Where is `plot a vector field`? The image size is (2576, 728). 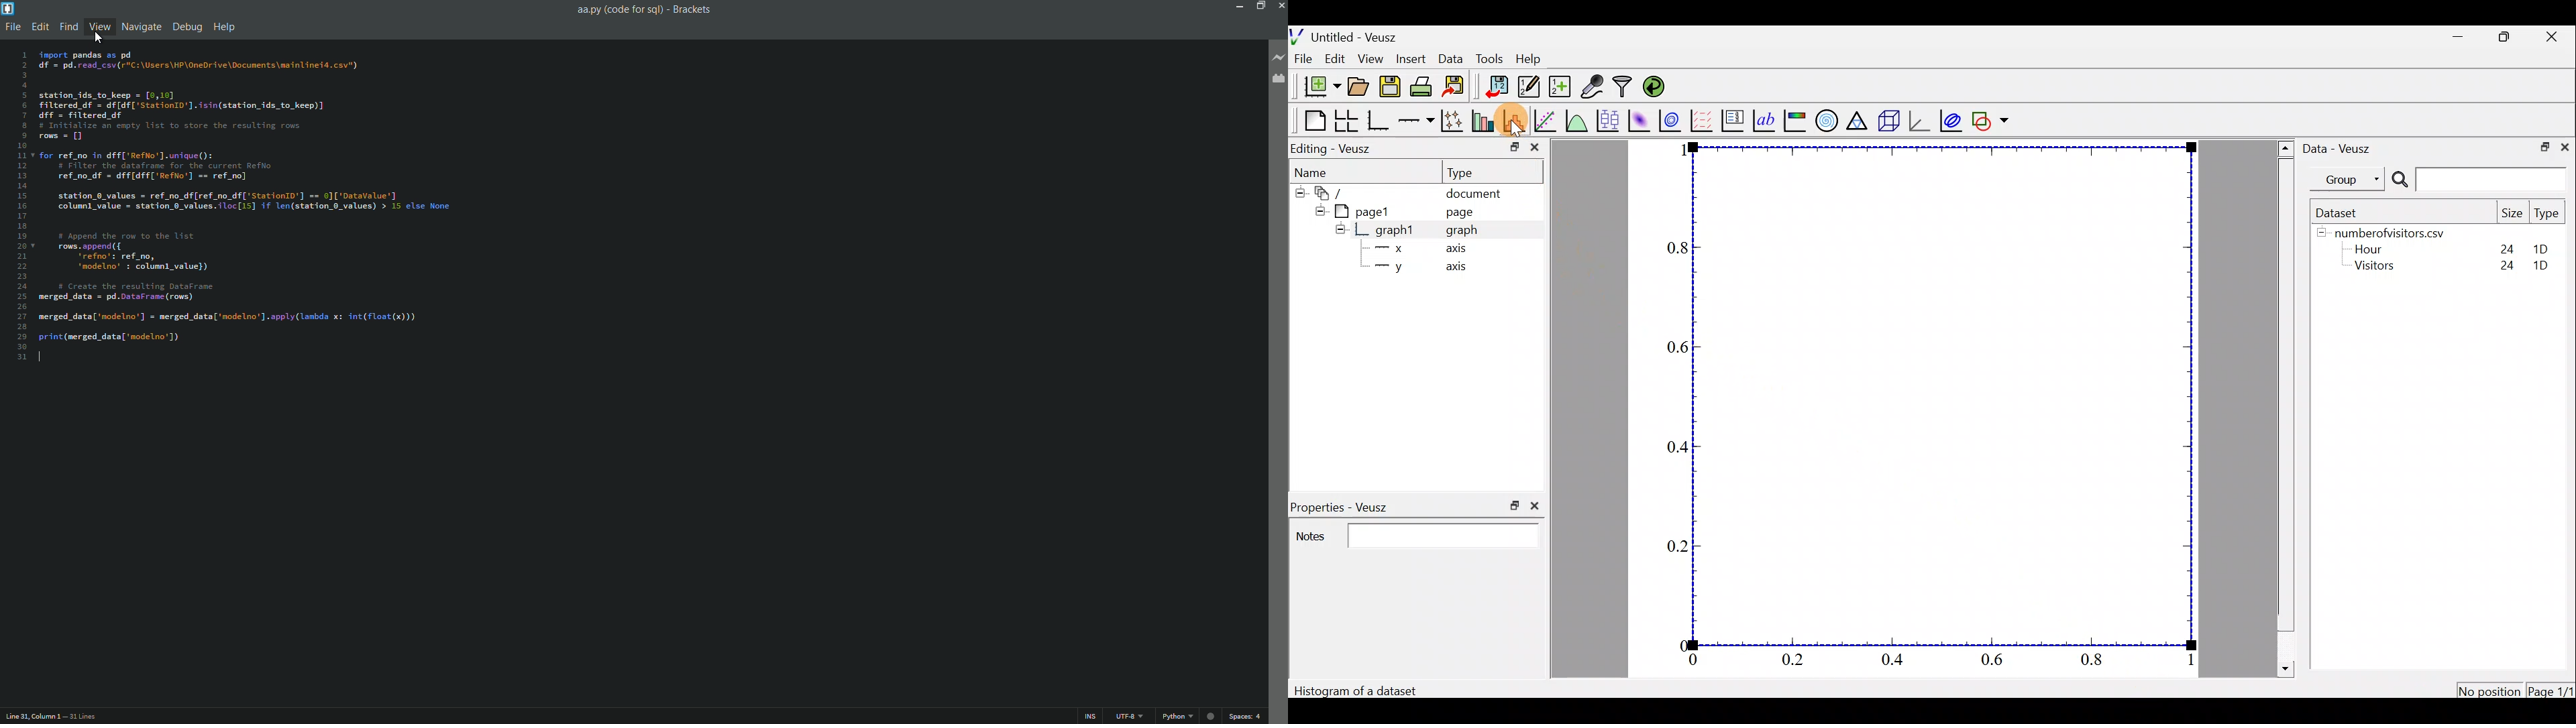
plot a vector field is located at coordinates (1701, 119).